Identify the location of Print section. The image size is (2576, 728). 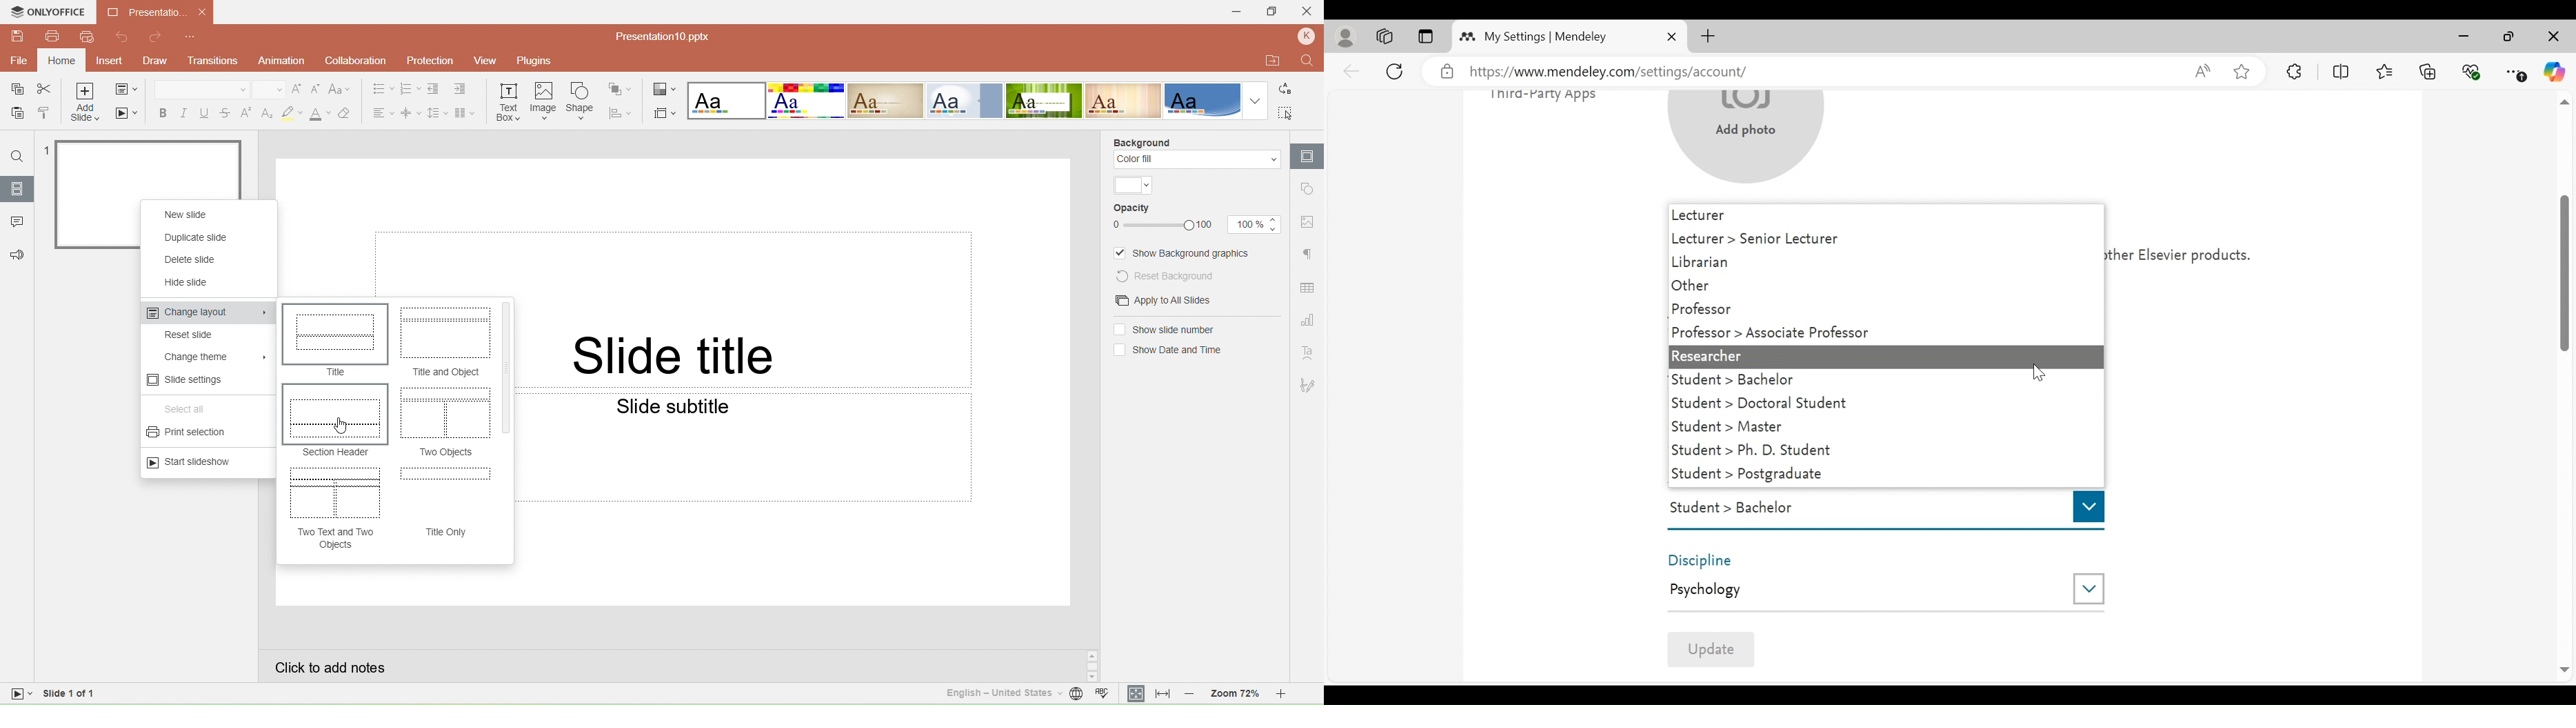
(191, 435).